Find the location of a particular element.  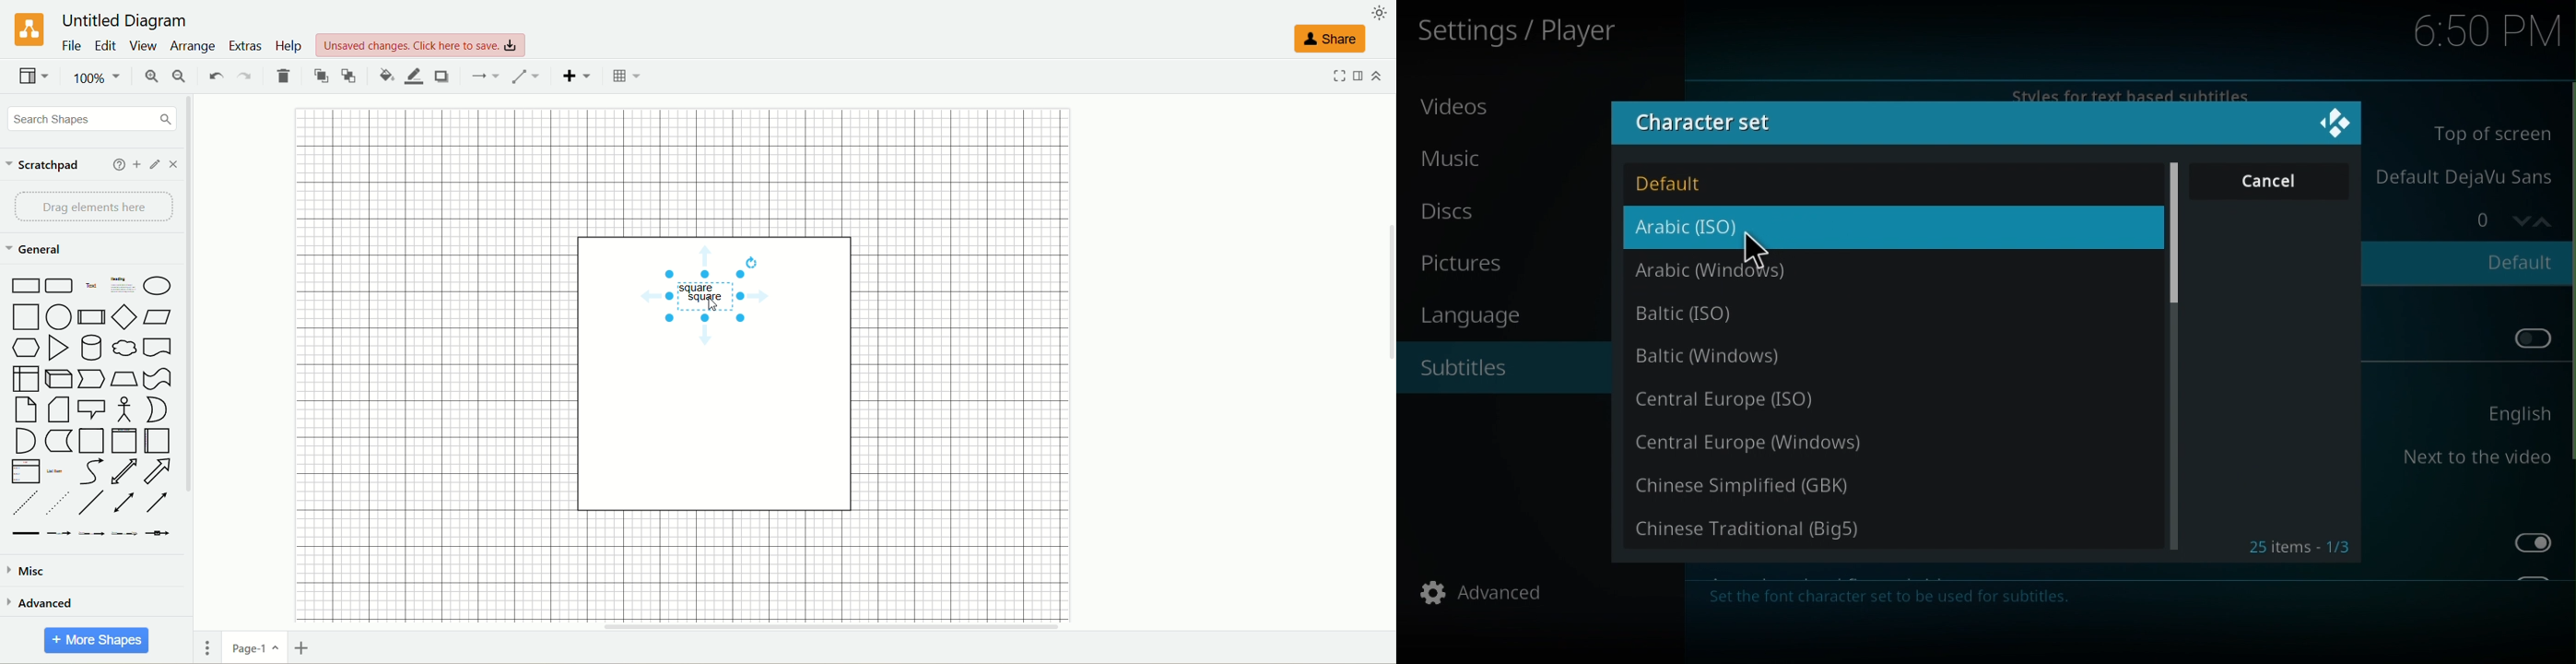

file is located at coordinates (73, 47).